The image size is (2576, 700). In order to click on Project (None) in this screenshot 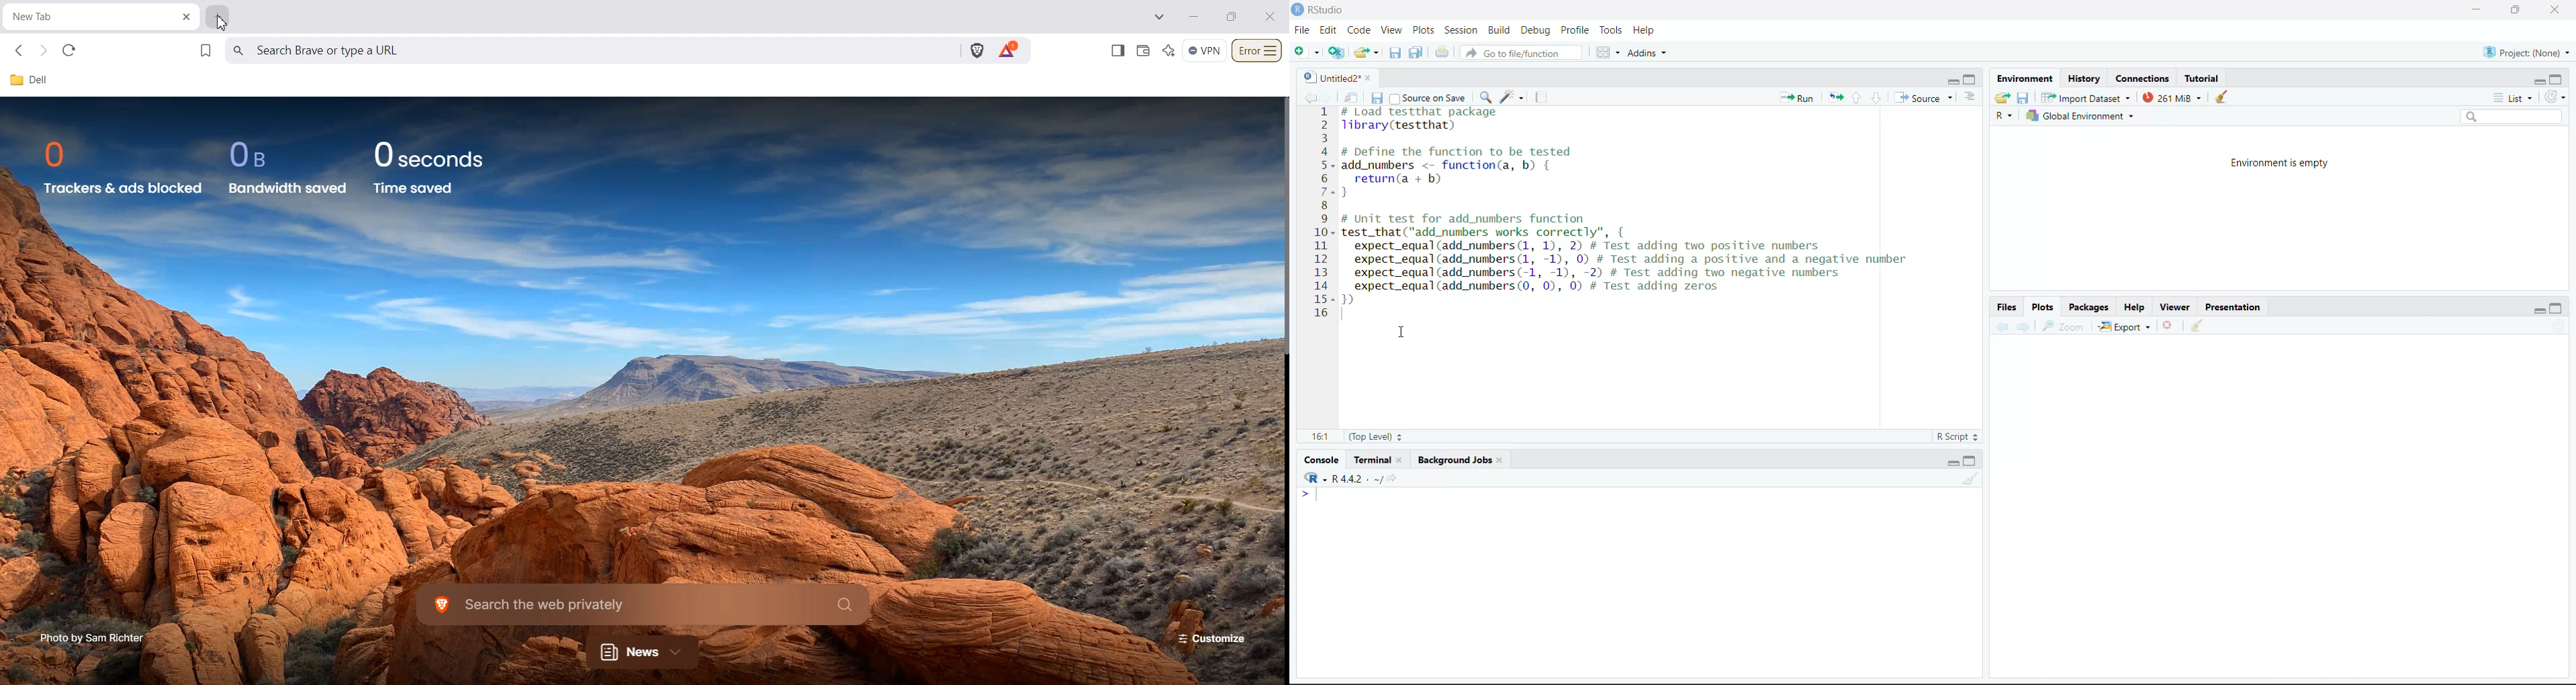, I will do `click(2527, 52)`.